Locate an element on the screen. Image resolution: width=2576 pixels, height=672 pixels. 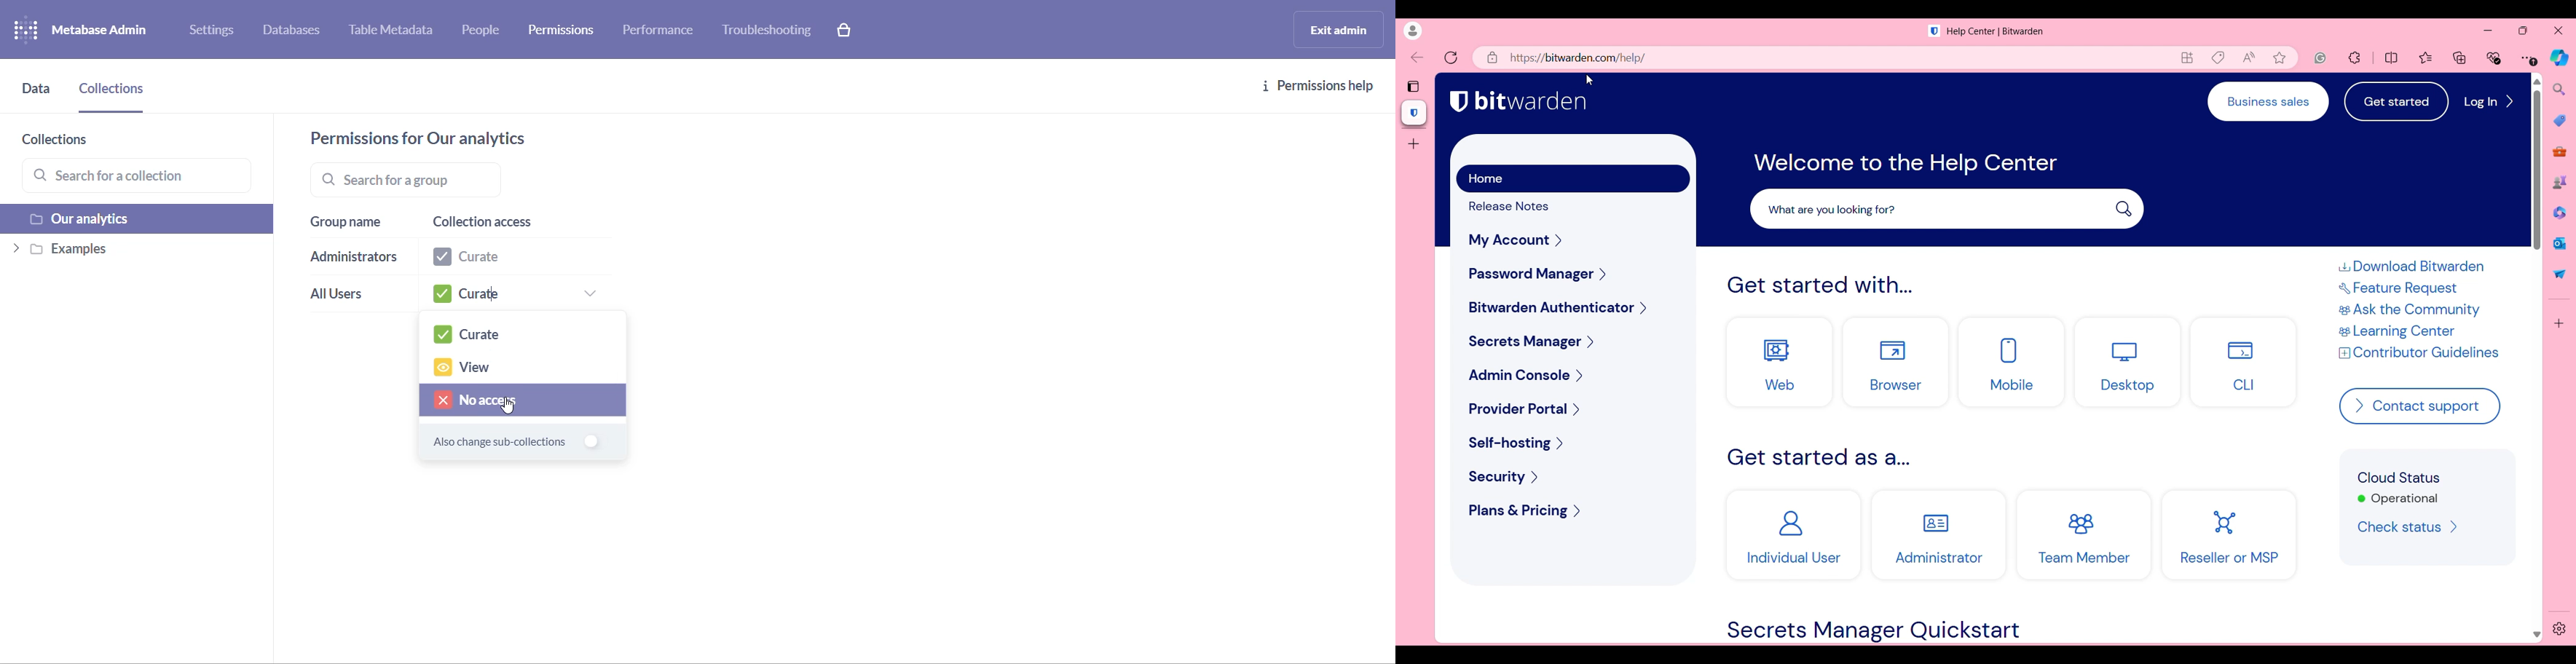
Release notes is located at coordinates (1518, 207).